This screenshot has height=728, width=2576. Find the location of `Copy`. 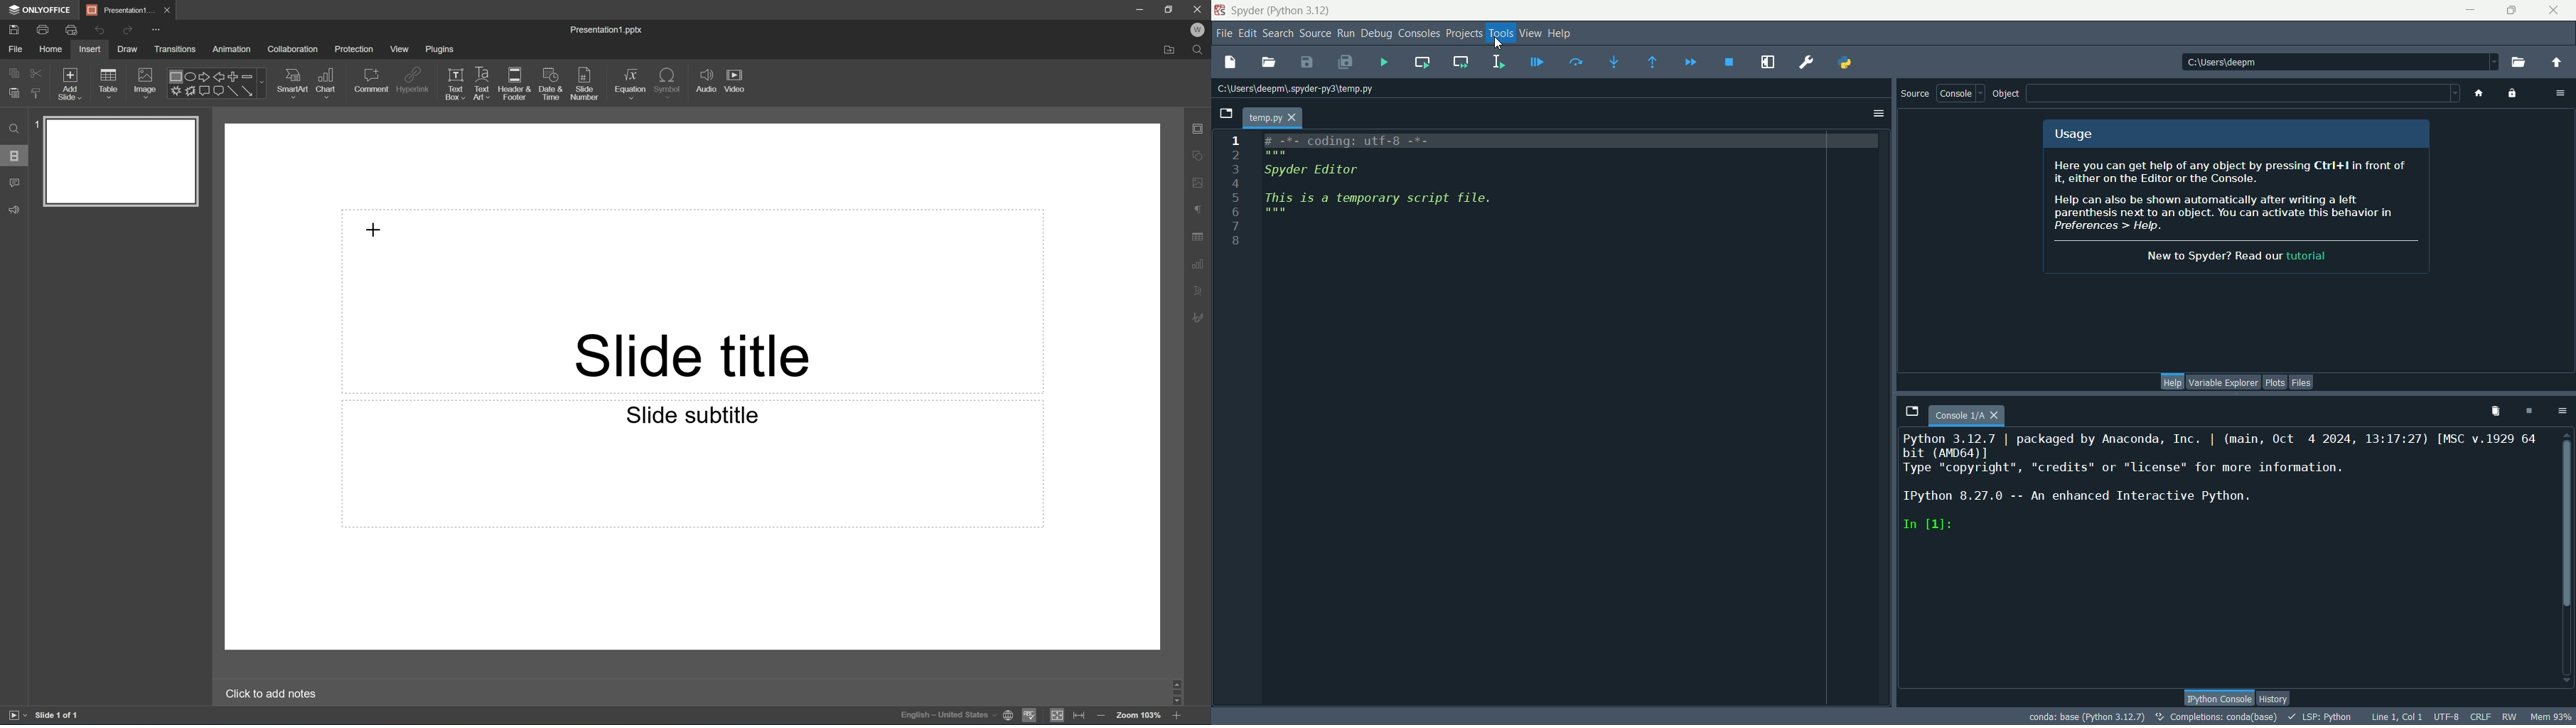

Copy is located at coordinates (15, 71).